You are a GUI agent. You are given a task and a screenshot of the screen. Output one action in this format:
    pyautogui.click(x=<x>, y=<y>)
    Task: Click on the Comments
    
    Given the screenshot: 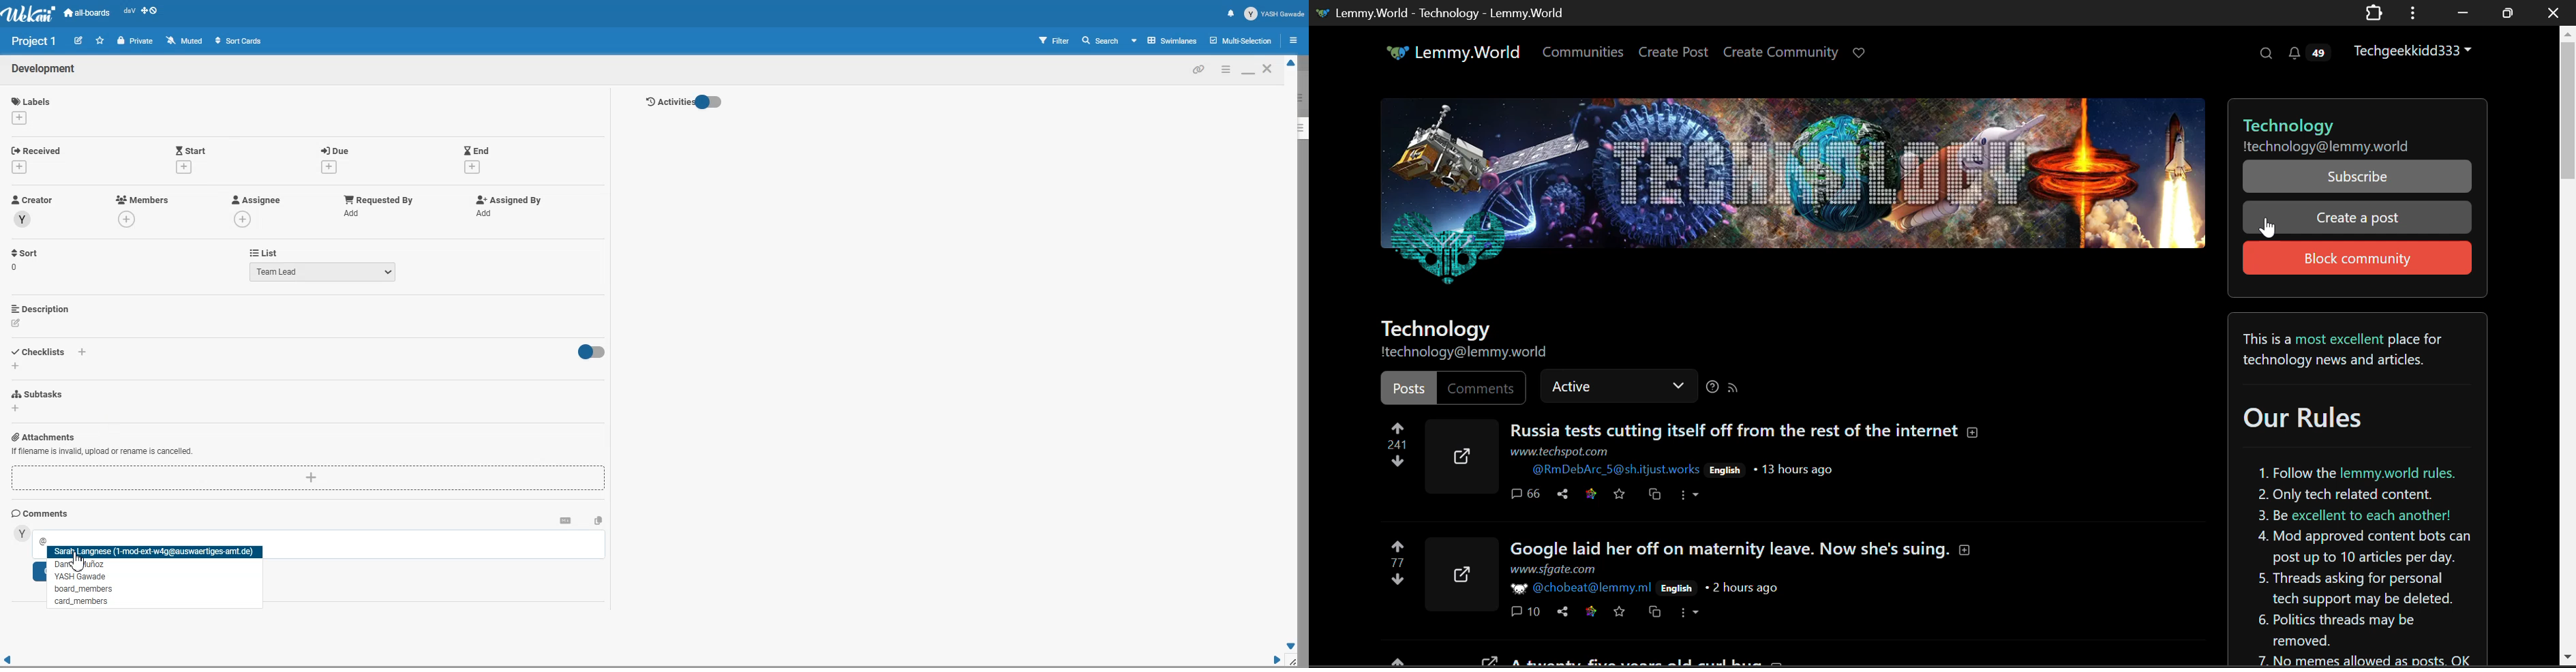 What is the action you would take?
    pyautogui.click(x=40, y=513)
    